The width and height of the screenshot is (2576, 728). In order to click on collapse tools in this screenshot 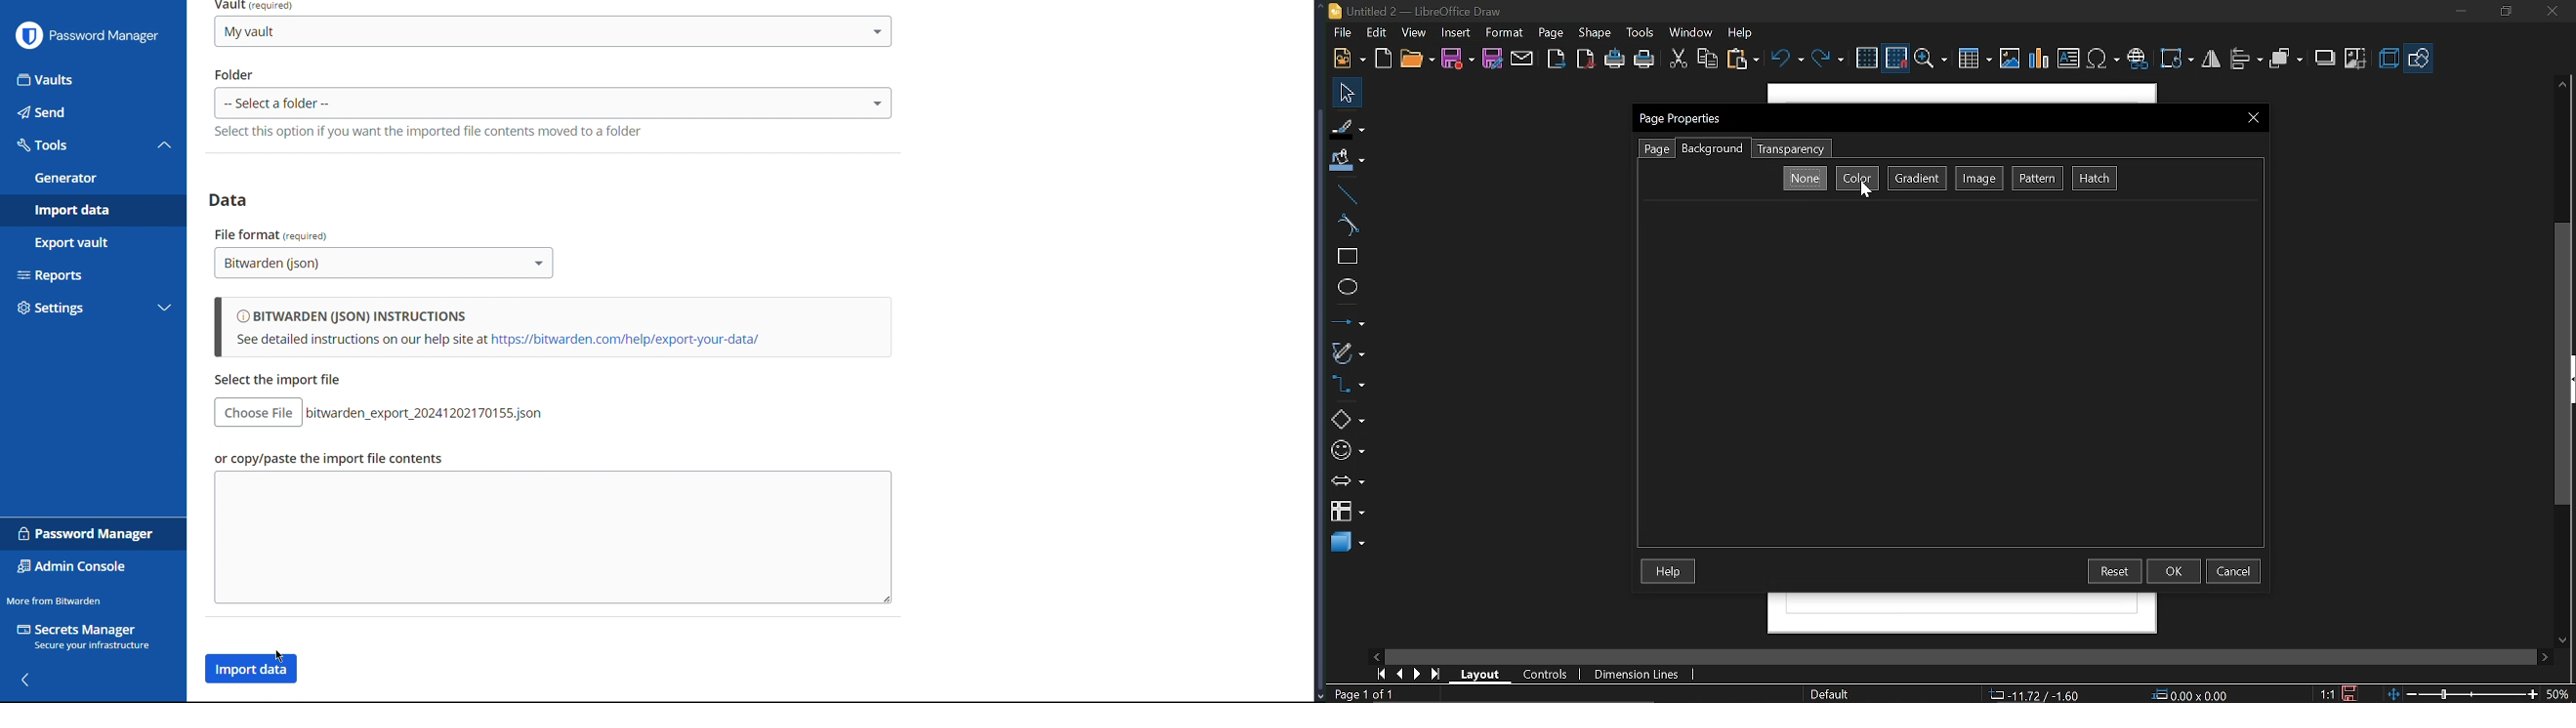, I will do `click(165, 144)`.